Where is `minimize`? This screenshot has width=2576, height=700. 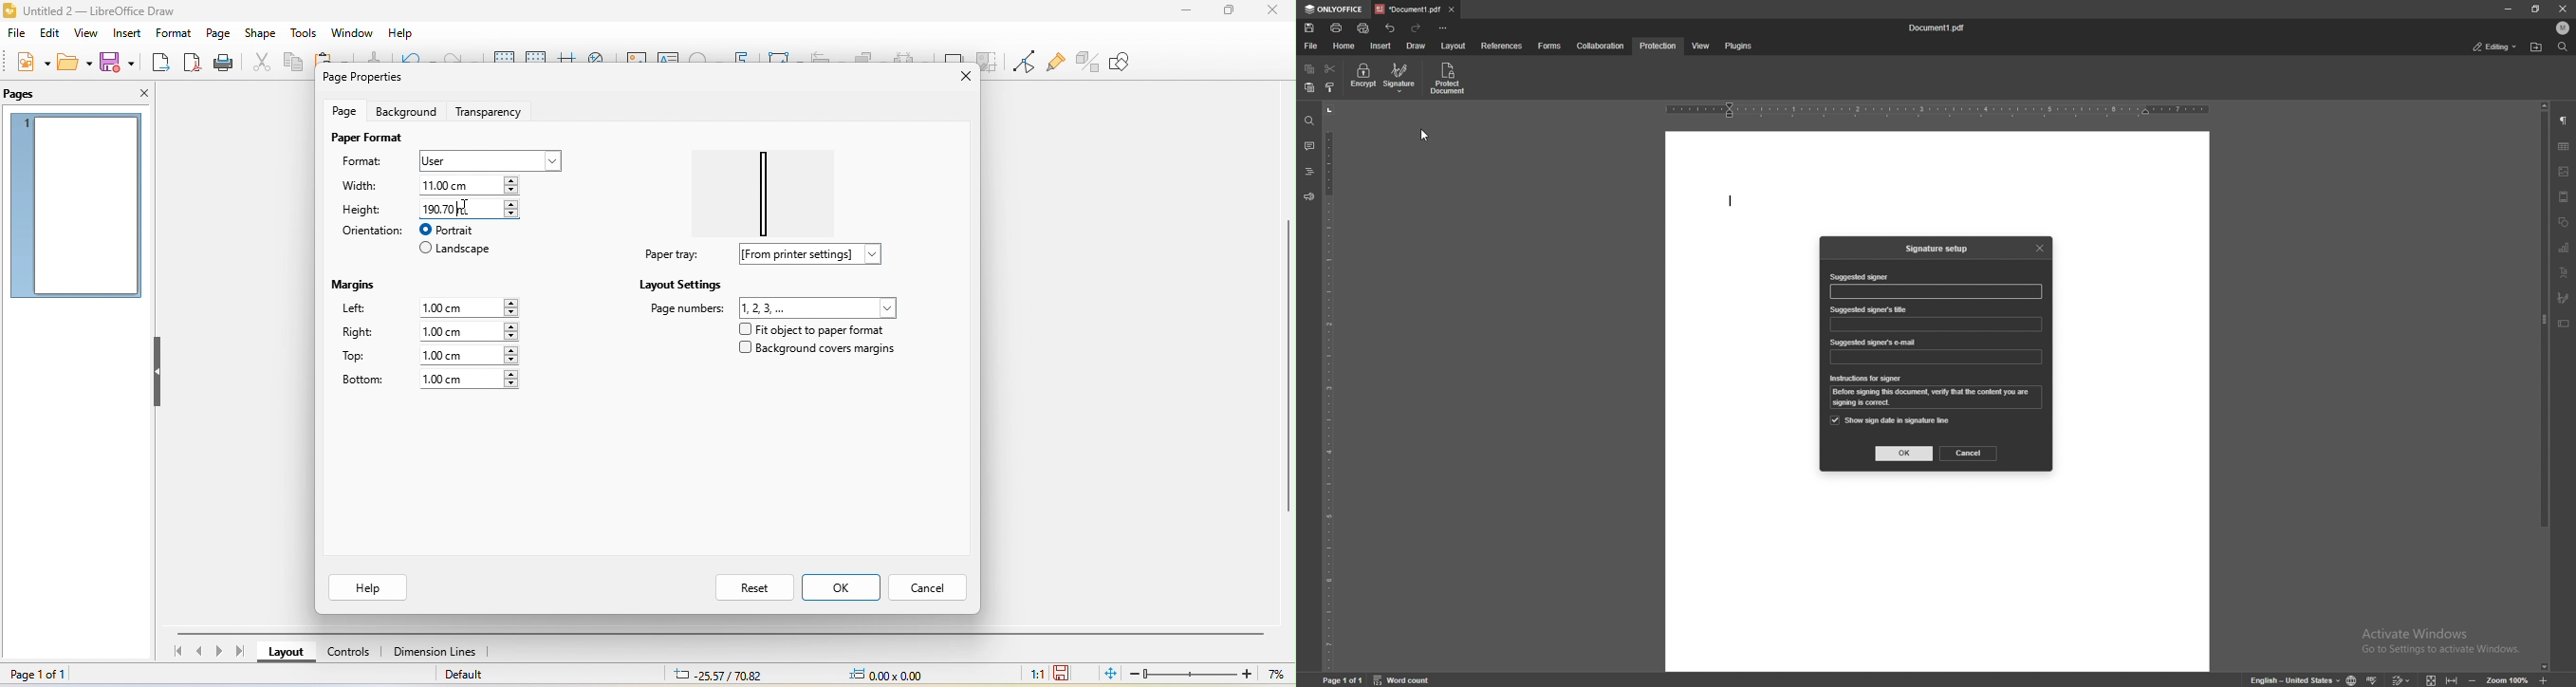 minimize is located at coordinates (1187, 9).